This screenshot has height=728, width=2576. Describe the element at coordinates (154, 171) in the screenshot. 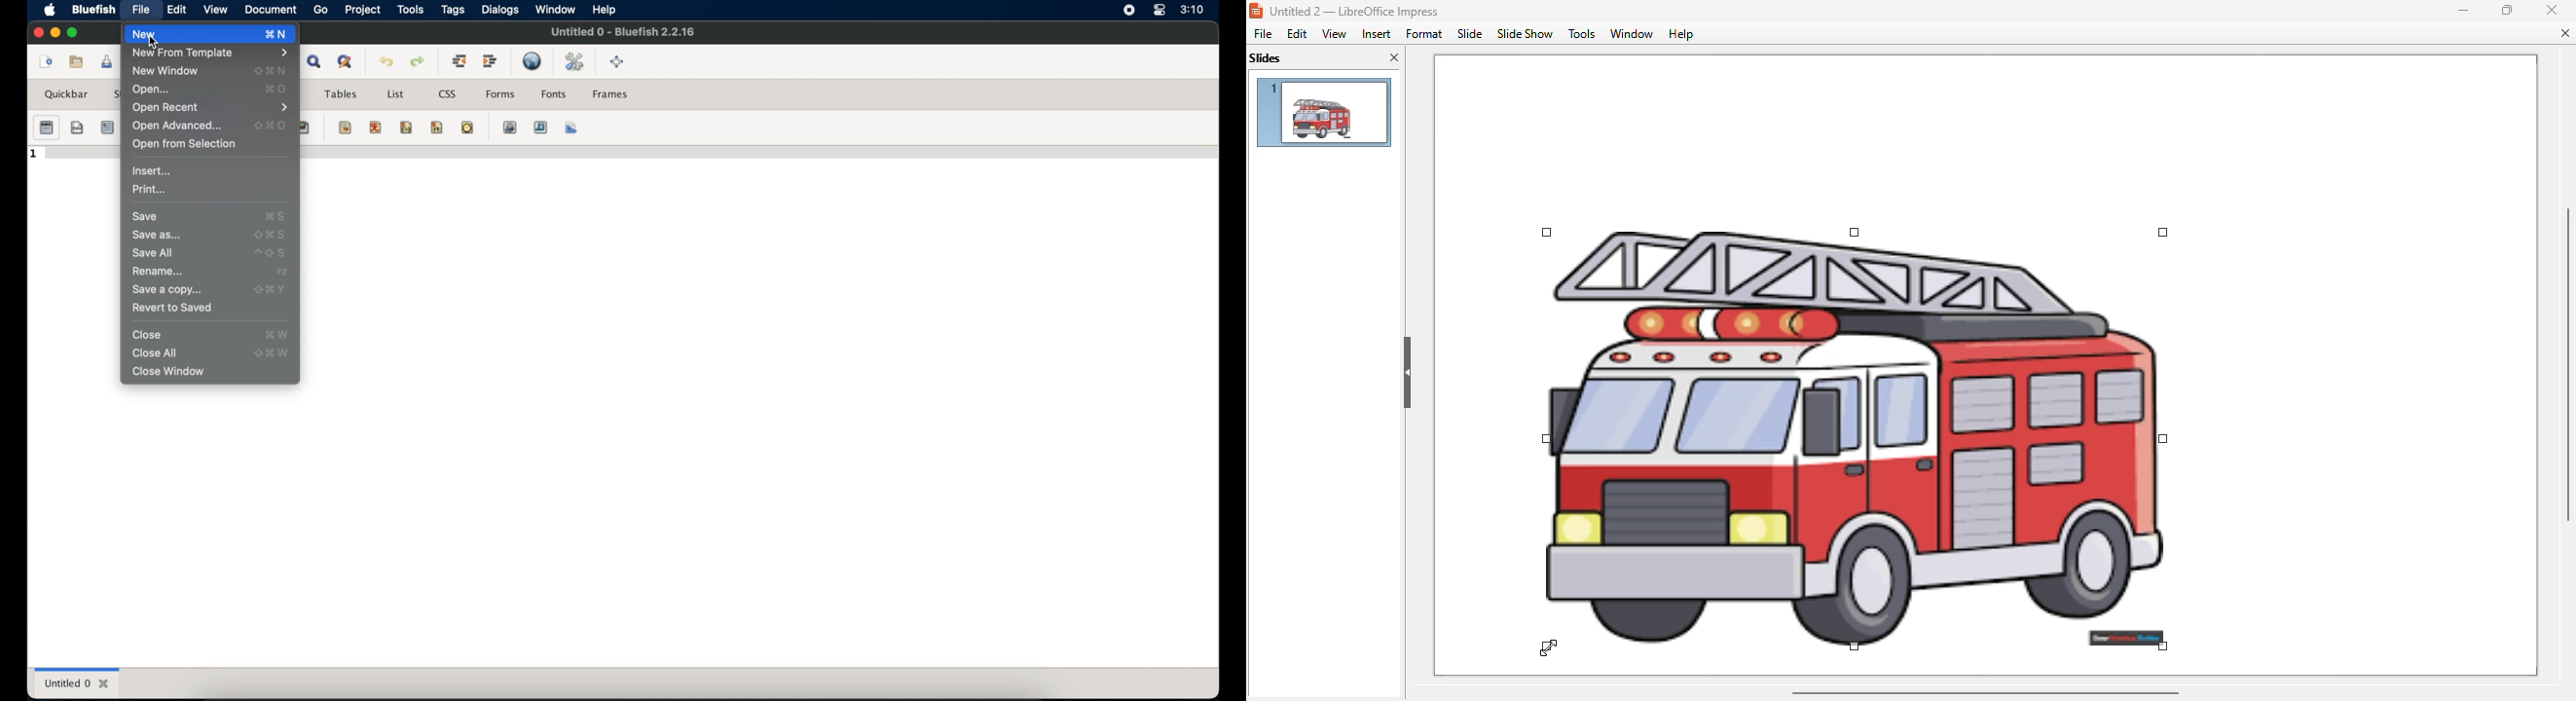

I see `insert` at that location.